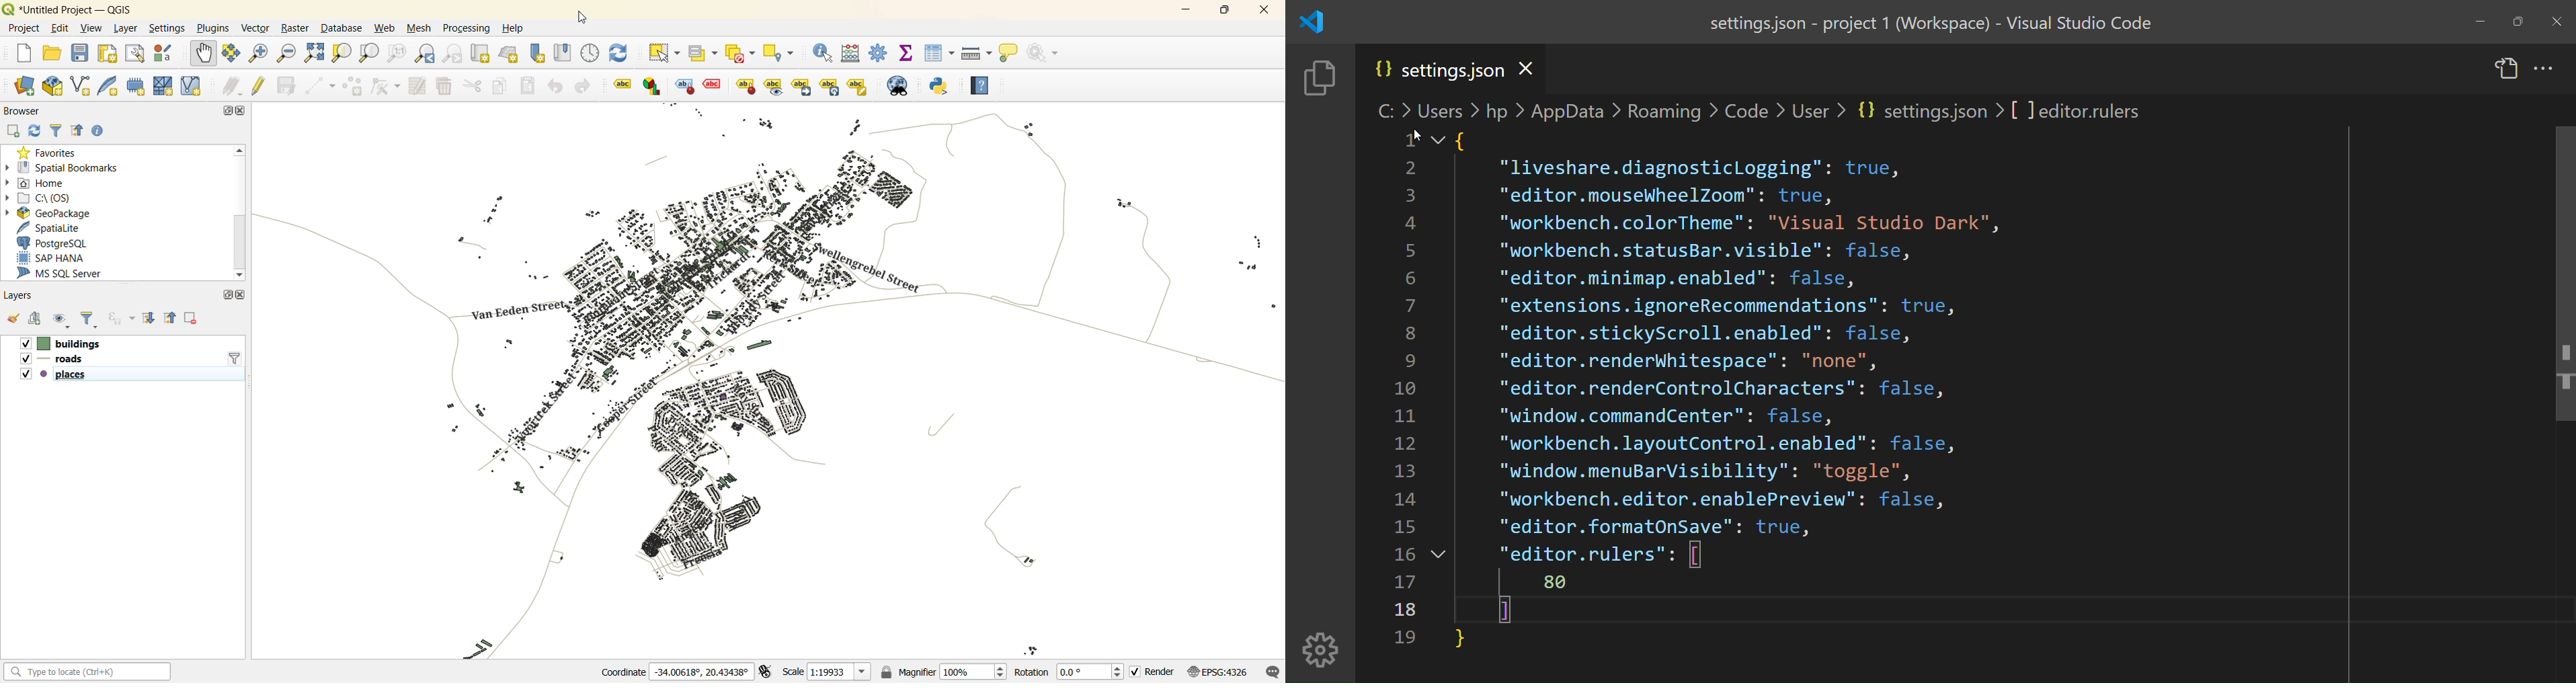 The height and width of the screenshot is (700, 2576). What do you see at coordinates (905, 54) in the screenshot?
I see `statistical summary` at bounding box center [905, 54].